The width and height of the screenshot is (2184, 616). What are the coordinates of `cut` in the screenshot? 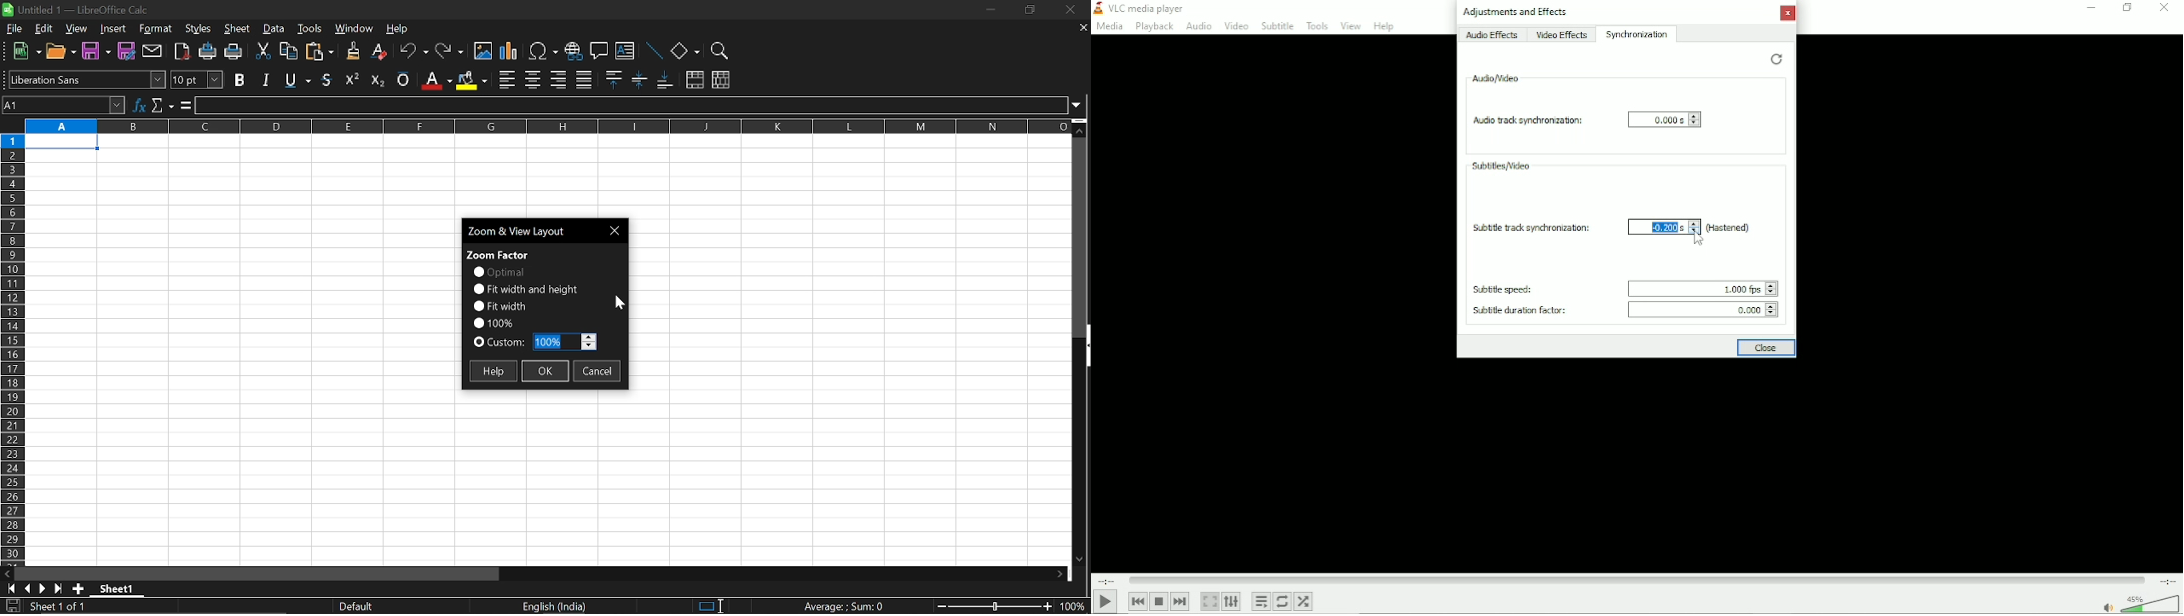 It's located at (262, 52).